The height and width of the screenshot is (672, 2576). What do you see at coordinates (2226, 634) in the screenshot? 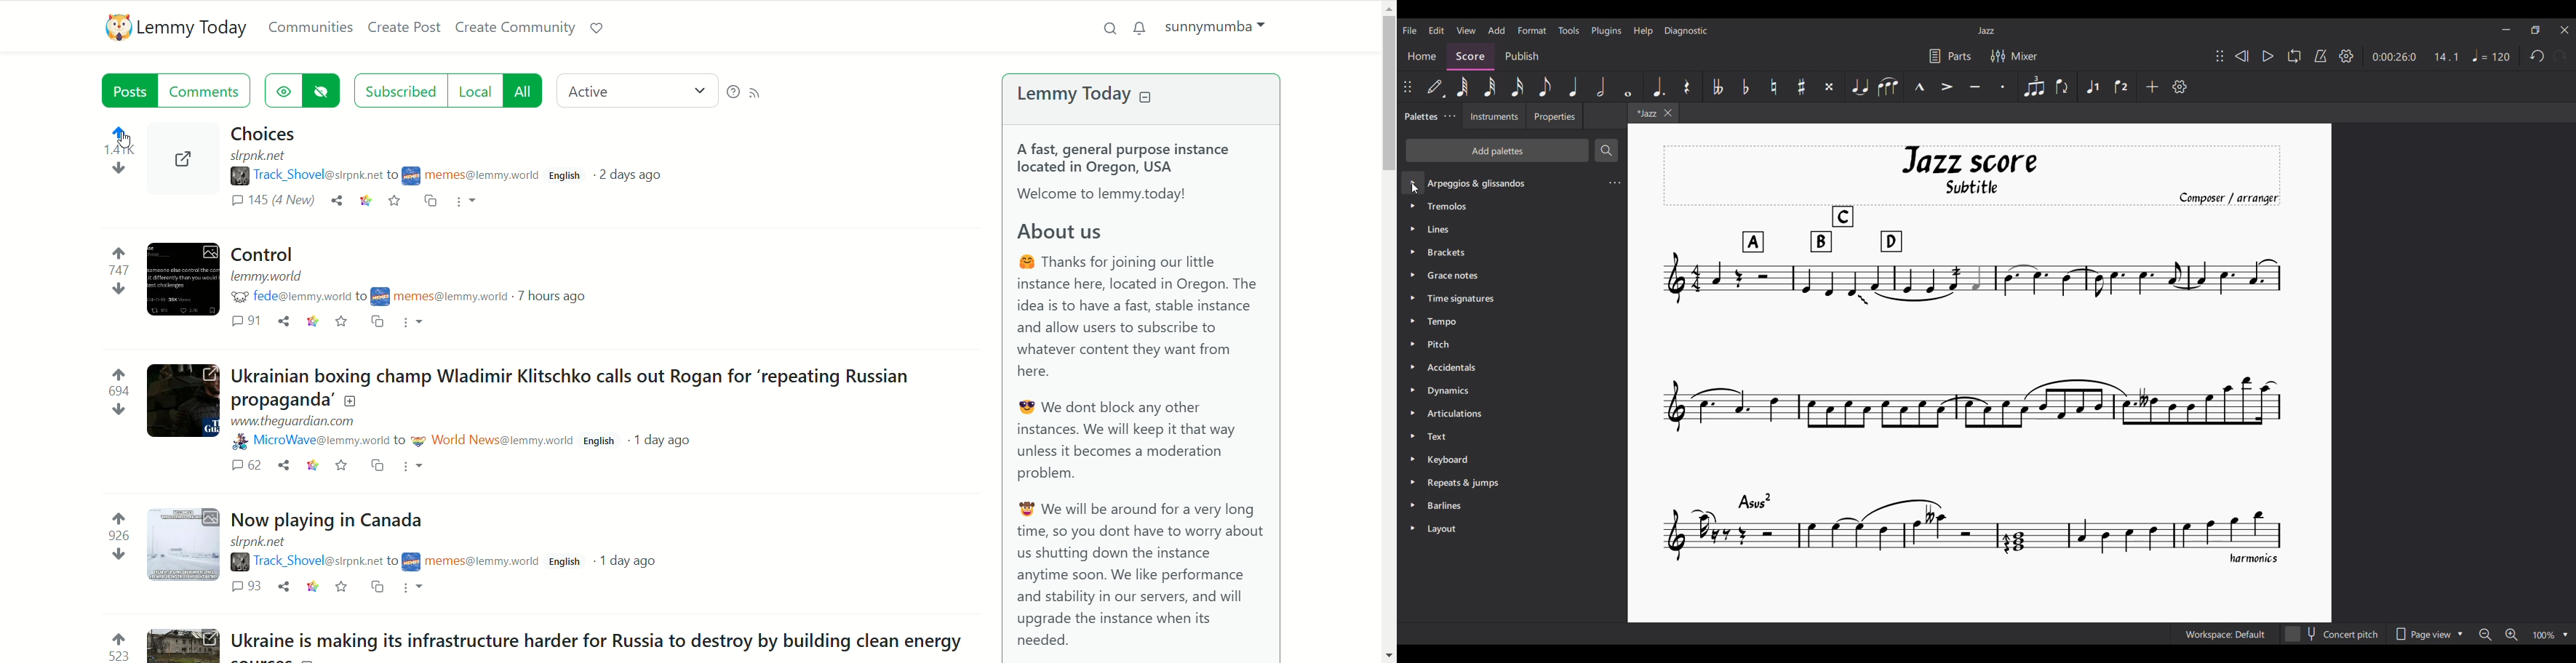
I see `Current workspace setting` at bounding box center [2226, 634].